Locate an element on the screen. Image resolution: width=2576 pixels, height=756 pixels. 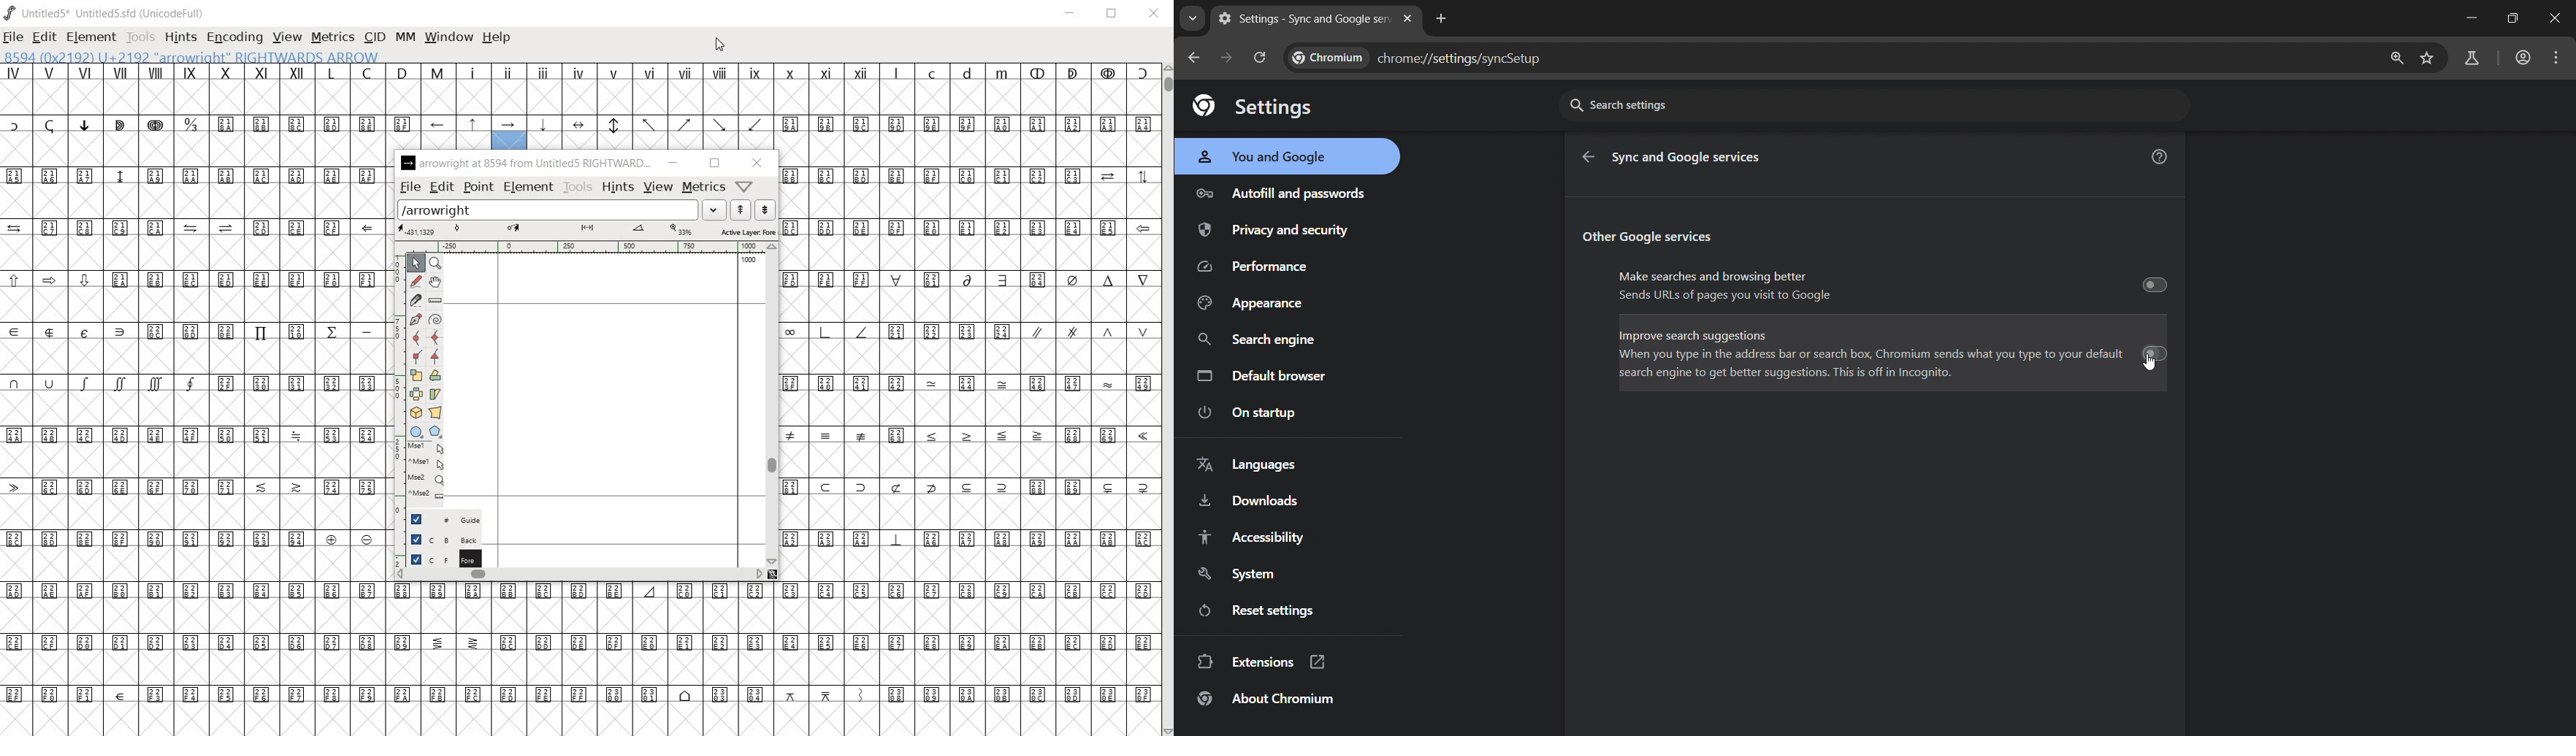
draw a freehand curve is located at coordinates (416, 281).